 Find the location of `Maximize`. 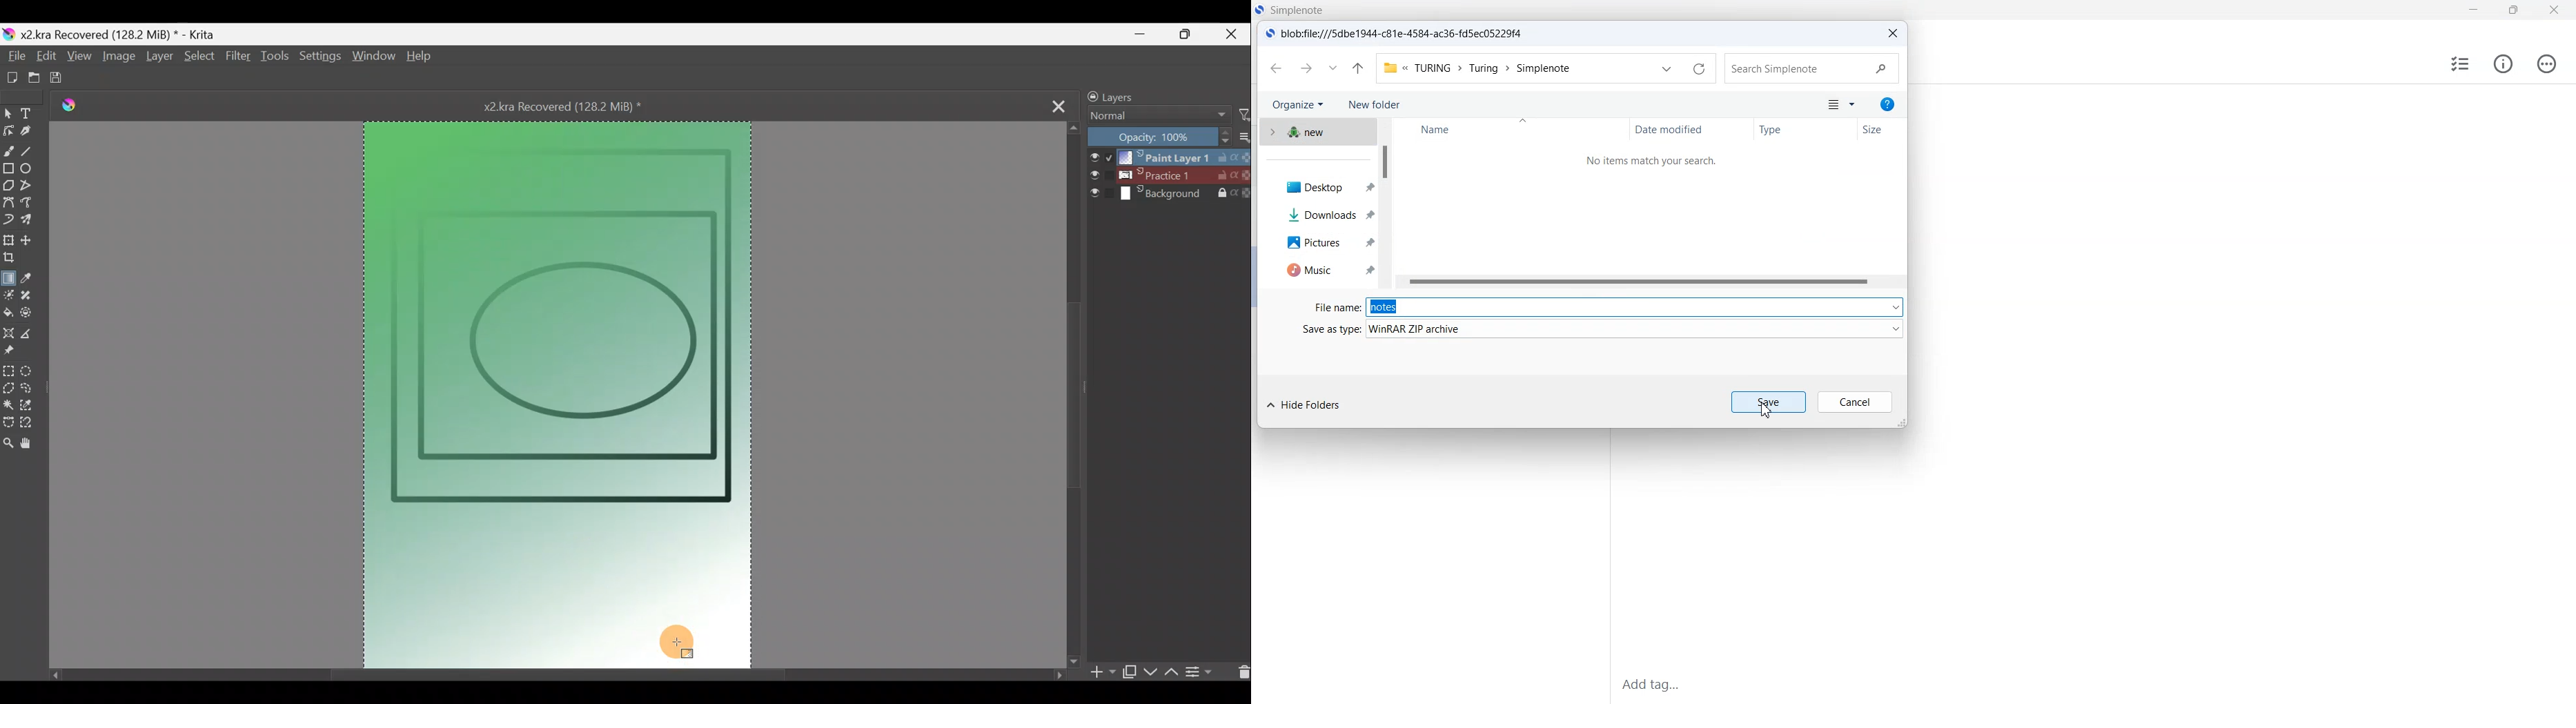

Maximize is located at coordinates (2512, 10).